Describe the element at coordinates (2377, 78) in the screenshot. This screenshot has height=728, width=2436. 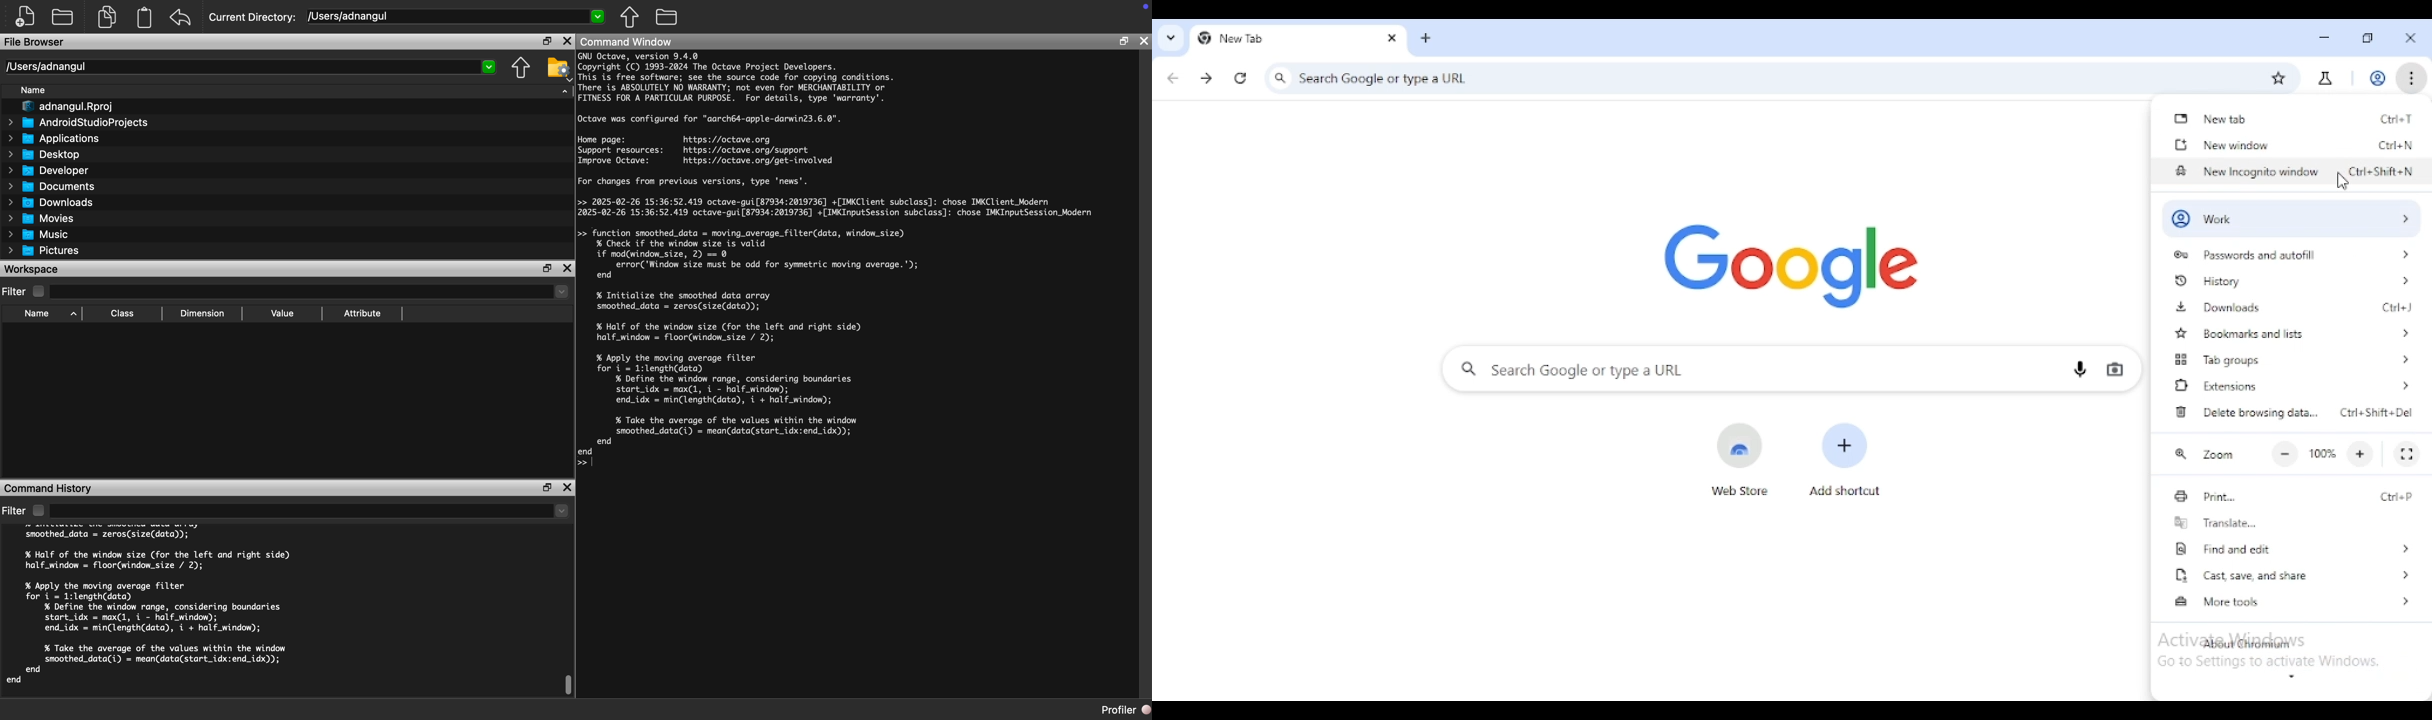
I see `profile` at that location.